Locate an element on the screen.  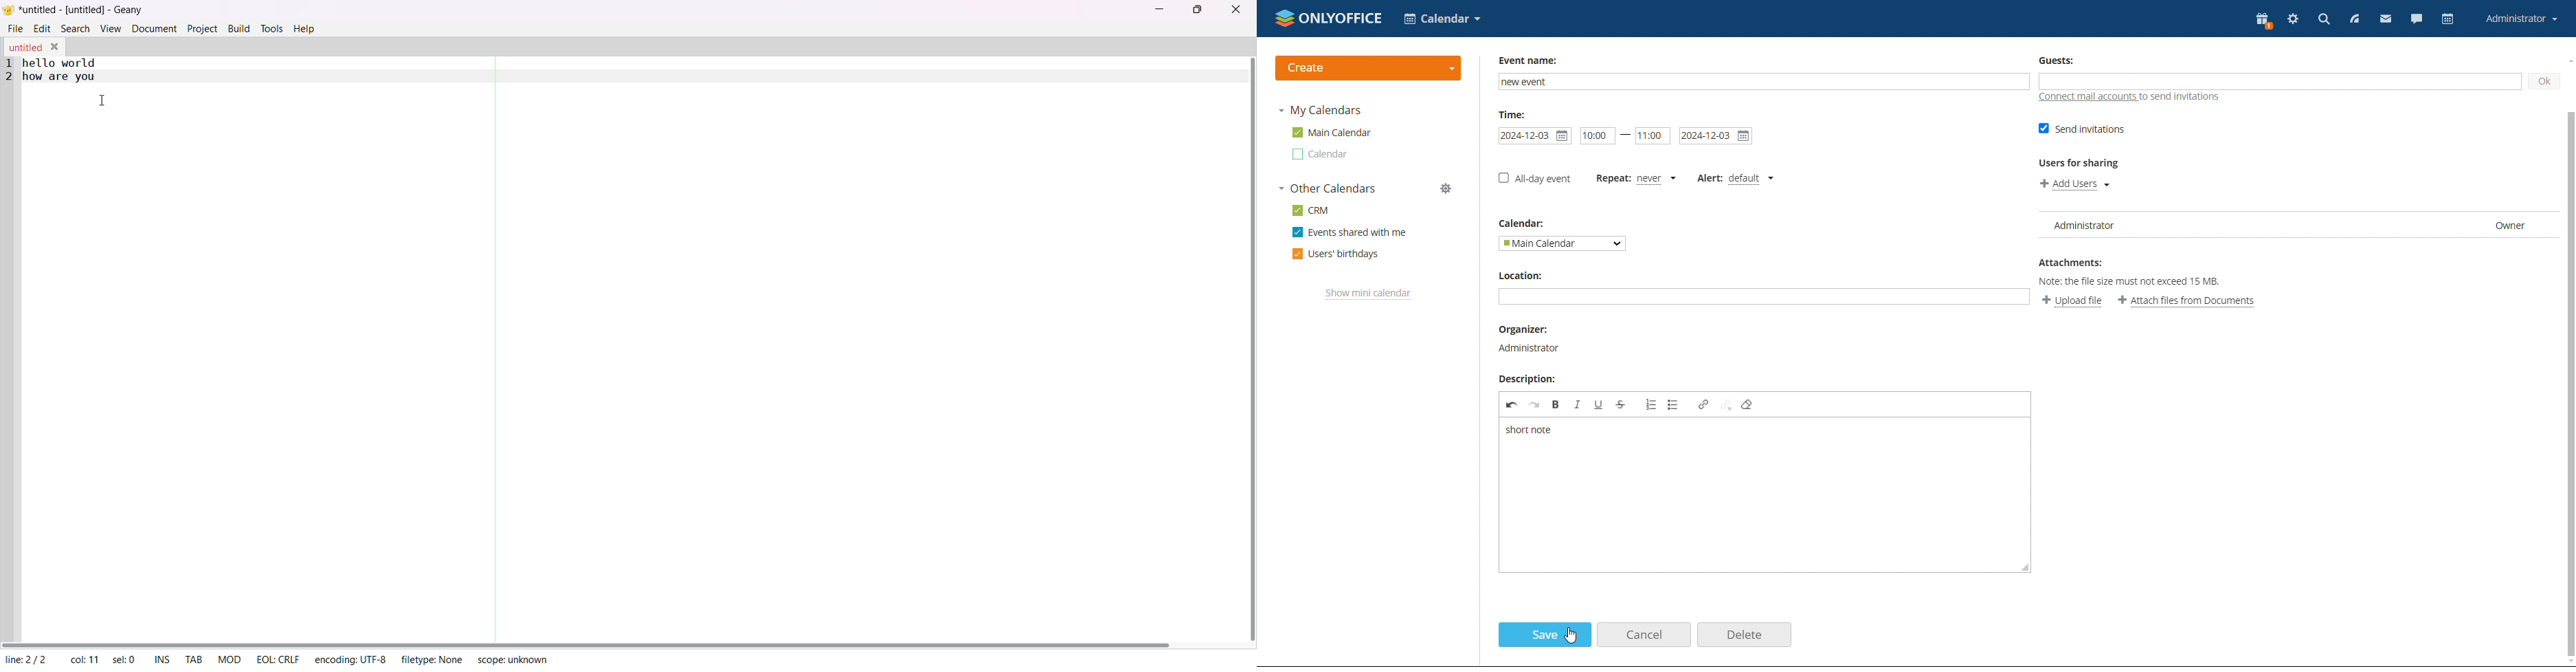
Note: the file size must not exceed 15 MB. is located at coordinates (2139, 281).